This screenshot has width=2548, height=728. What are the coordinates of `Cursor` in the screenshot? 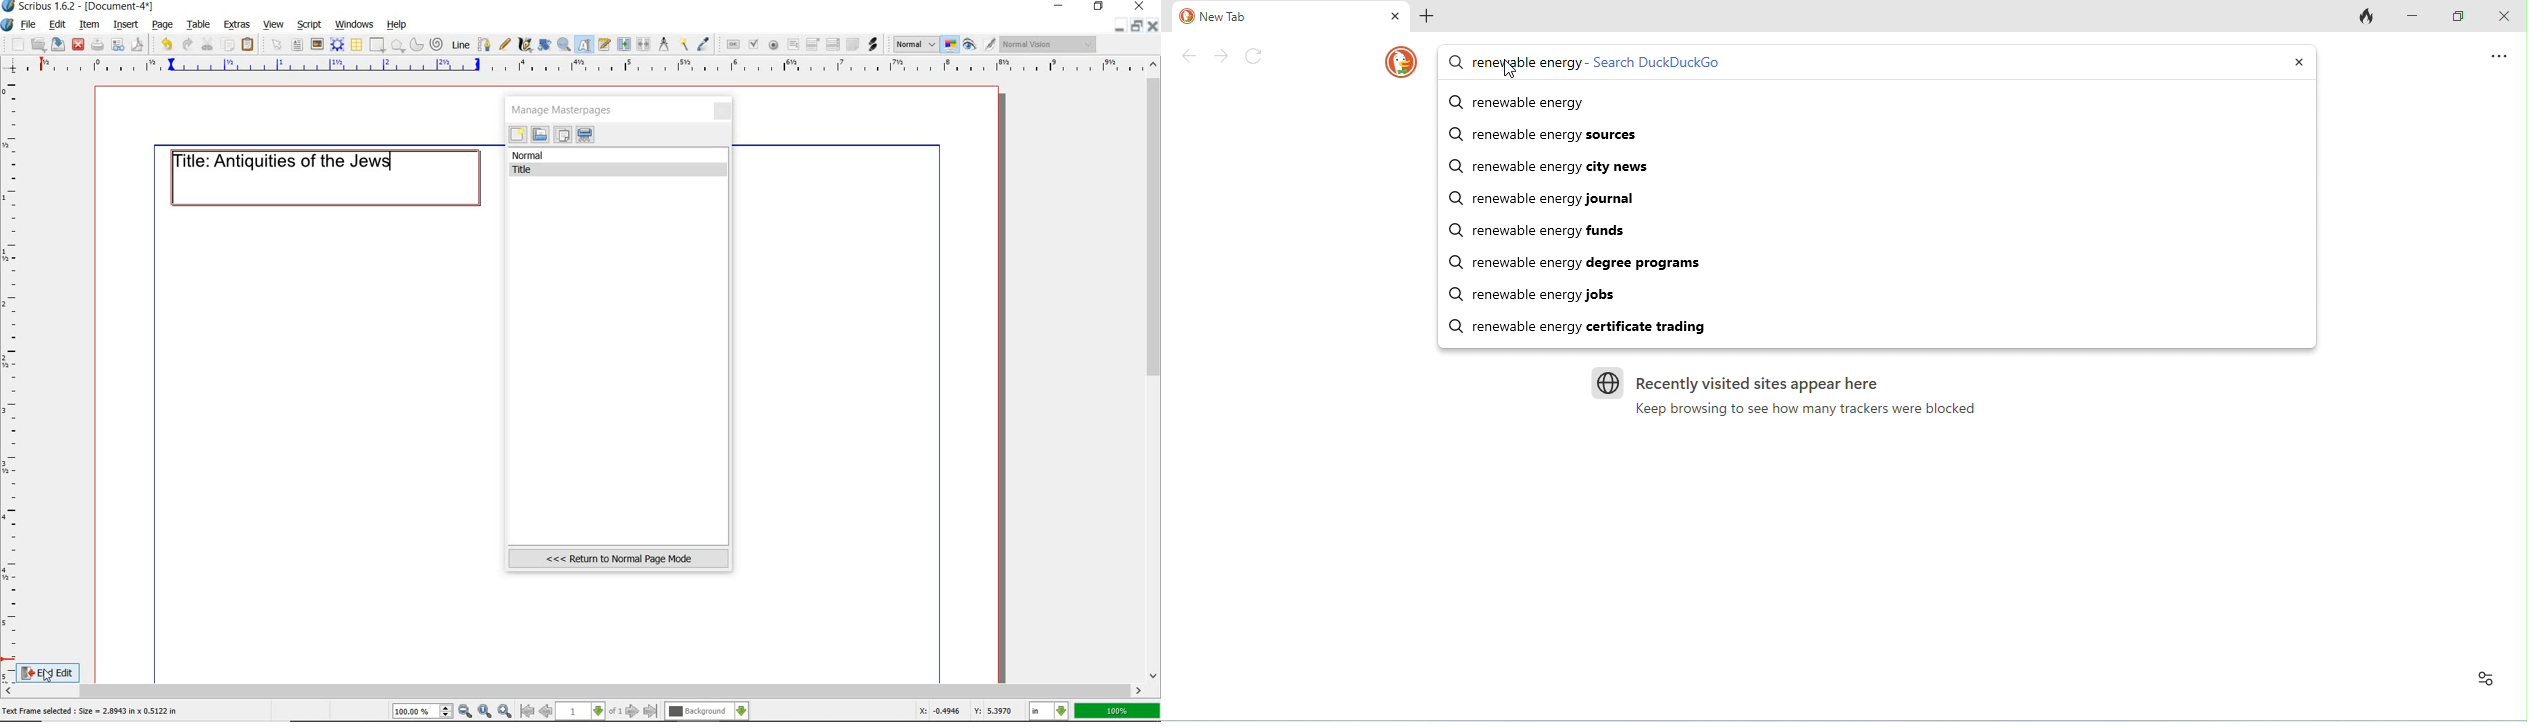 It's located at (1510, 69).